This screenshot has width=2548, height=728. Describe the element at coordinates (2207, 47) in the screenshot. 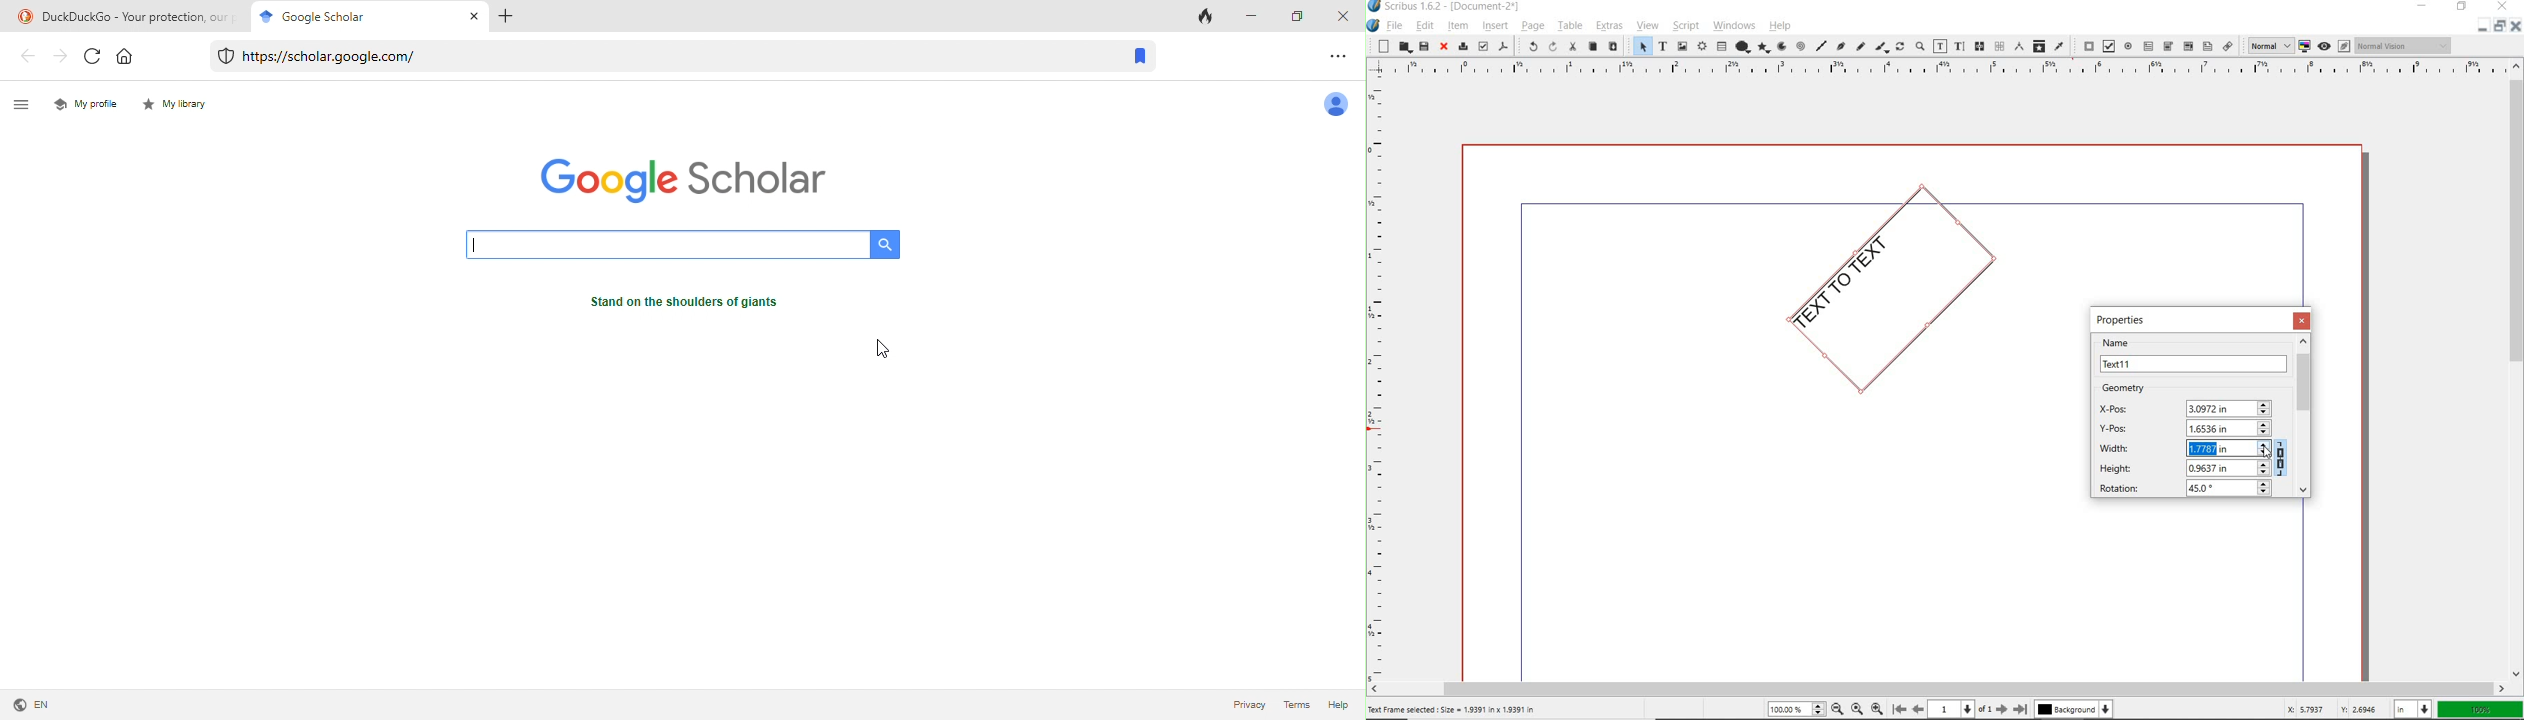

I see `pdf list box` at that location.